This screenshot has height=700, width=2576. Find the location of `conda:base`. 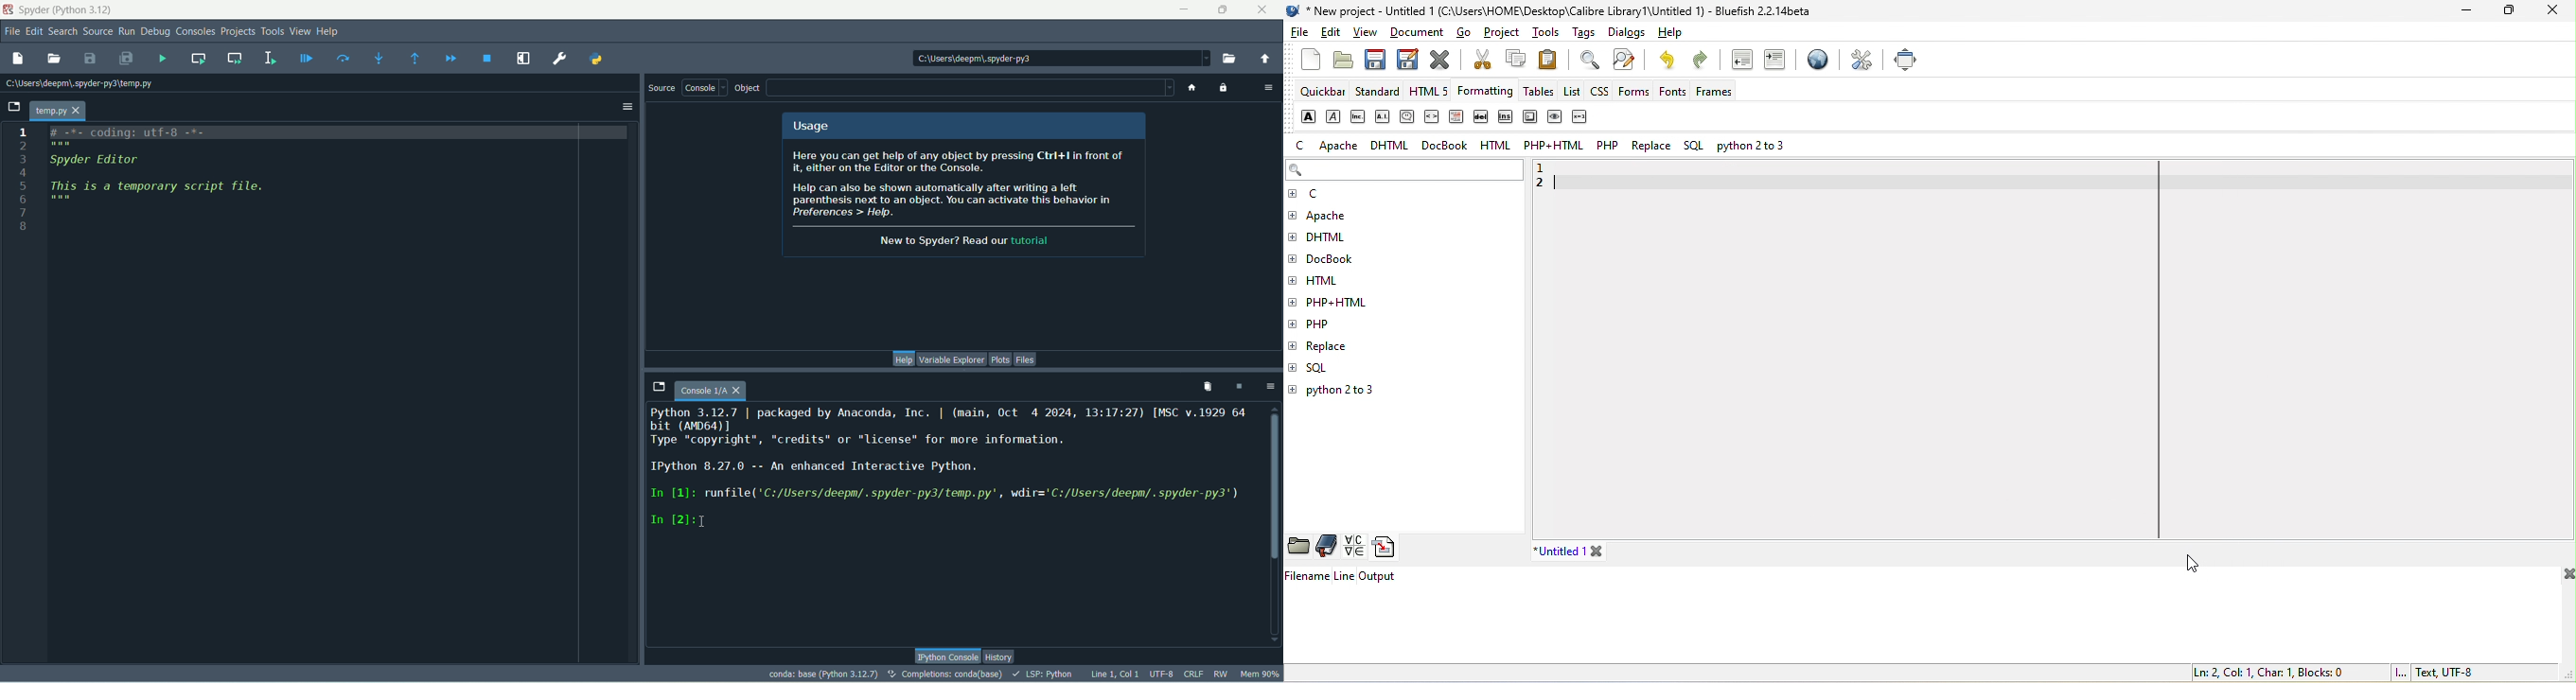

conda:base is located at coordinates (823, 674).